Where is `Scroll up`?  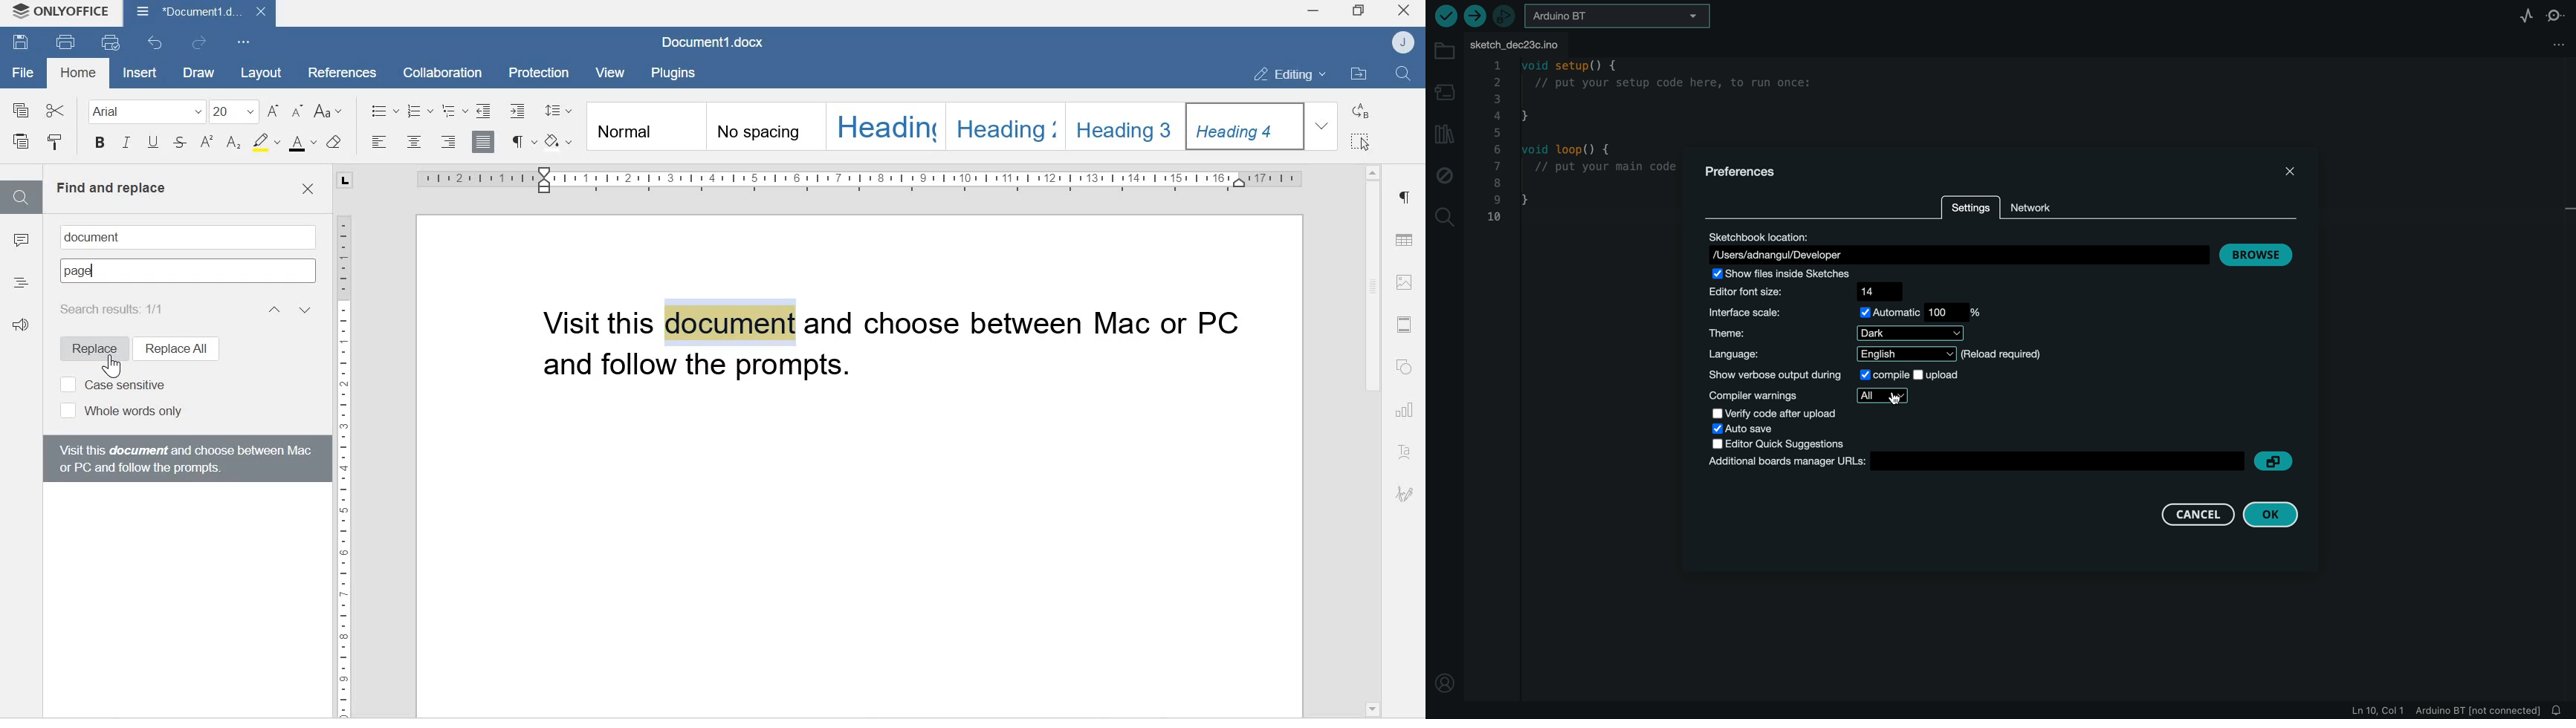
Scroll up is located at coordinates (1372, 169).